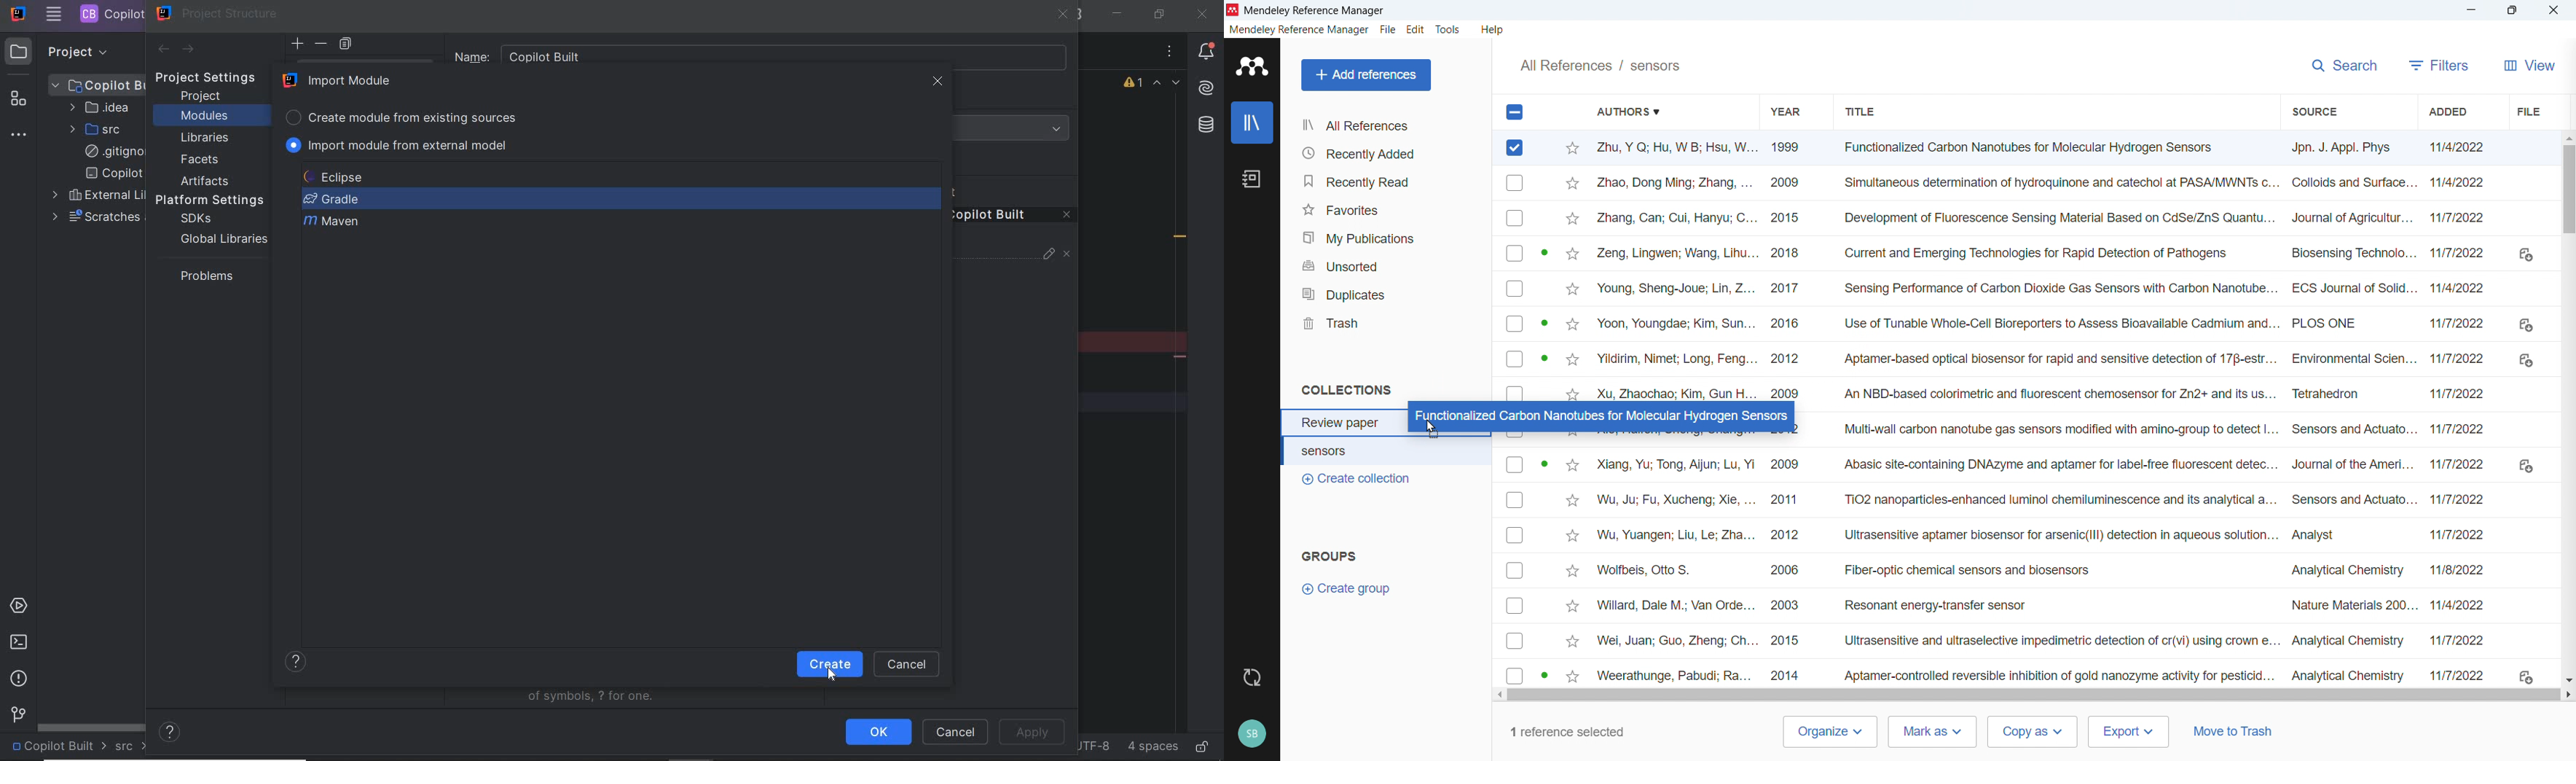 The height and width of the screenshot is (784, 2576). Describe the element at coordinates (2570, 198) in the screenshot. I see `Vertical scroll bar ` at that location.